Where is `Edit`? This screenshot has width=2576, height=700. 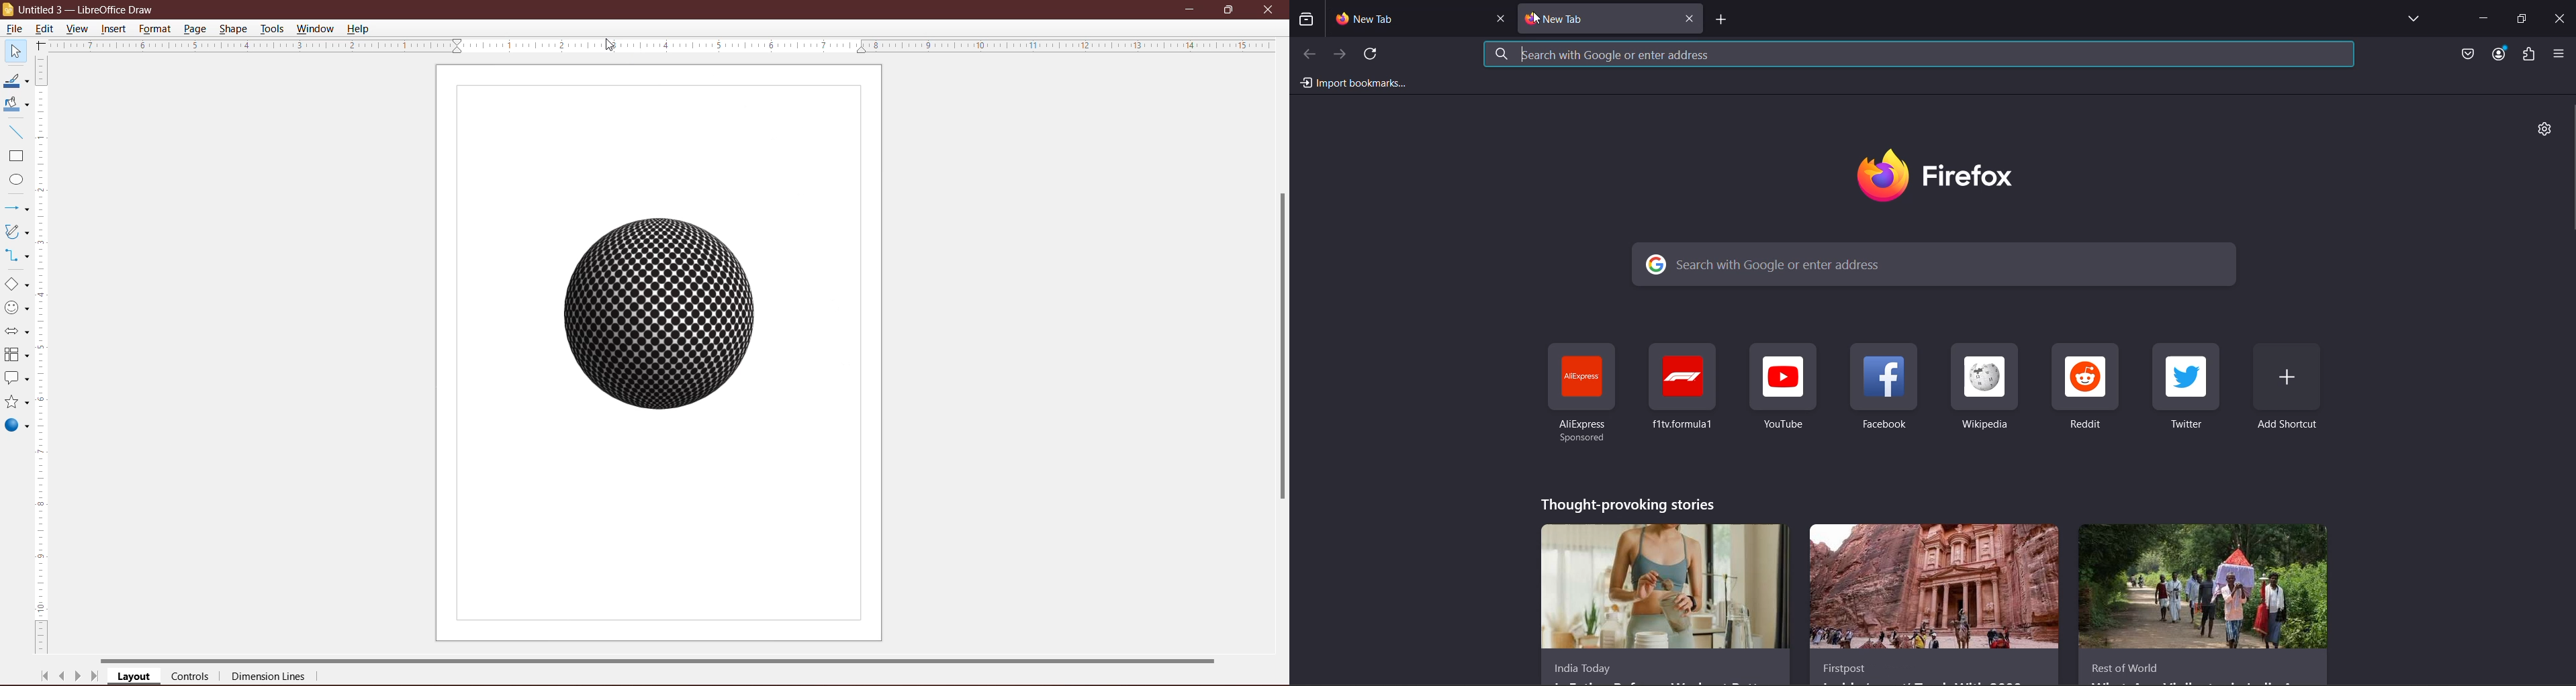
Edit is located at coordinates (47, 28).